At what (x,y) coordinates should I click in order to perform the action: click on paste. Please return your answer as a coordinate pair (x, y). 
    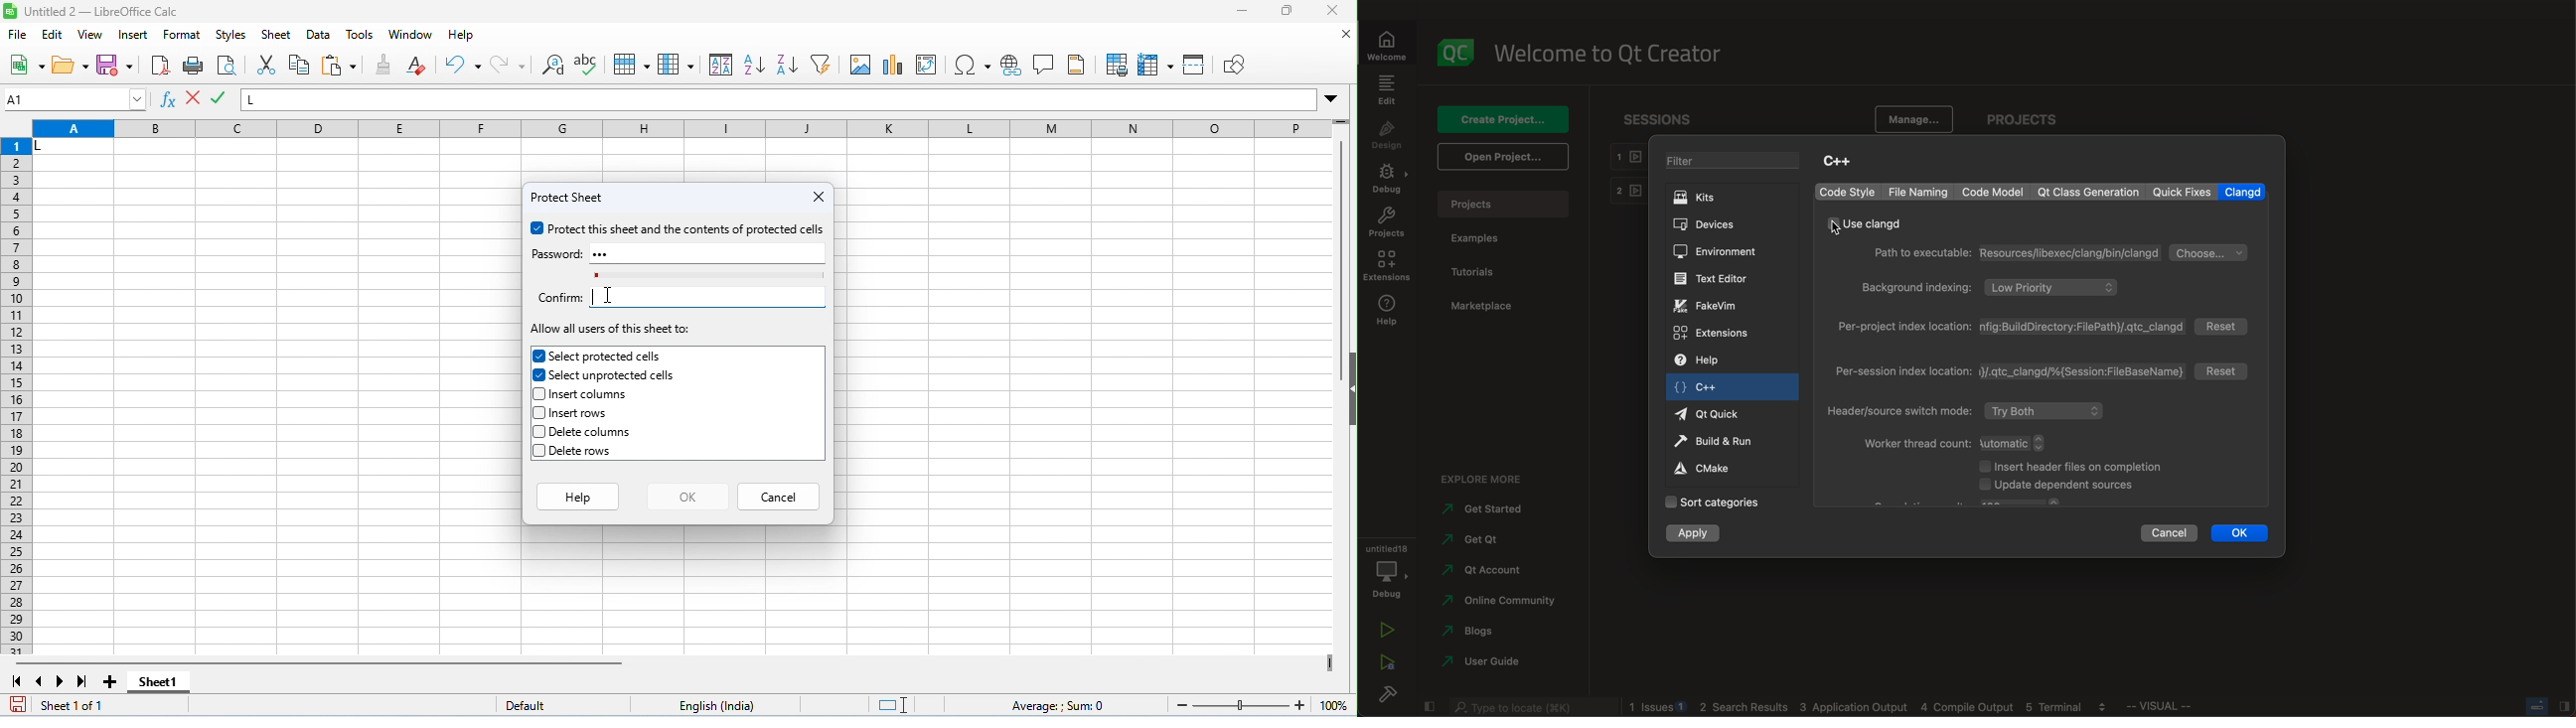
    Looking at the image, I should click on (340, 67).